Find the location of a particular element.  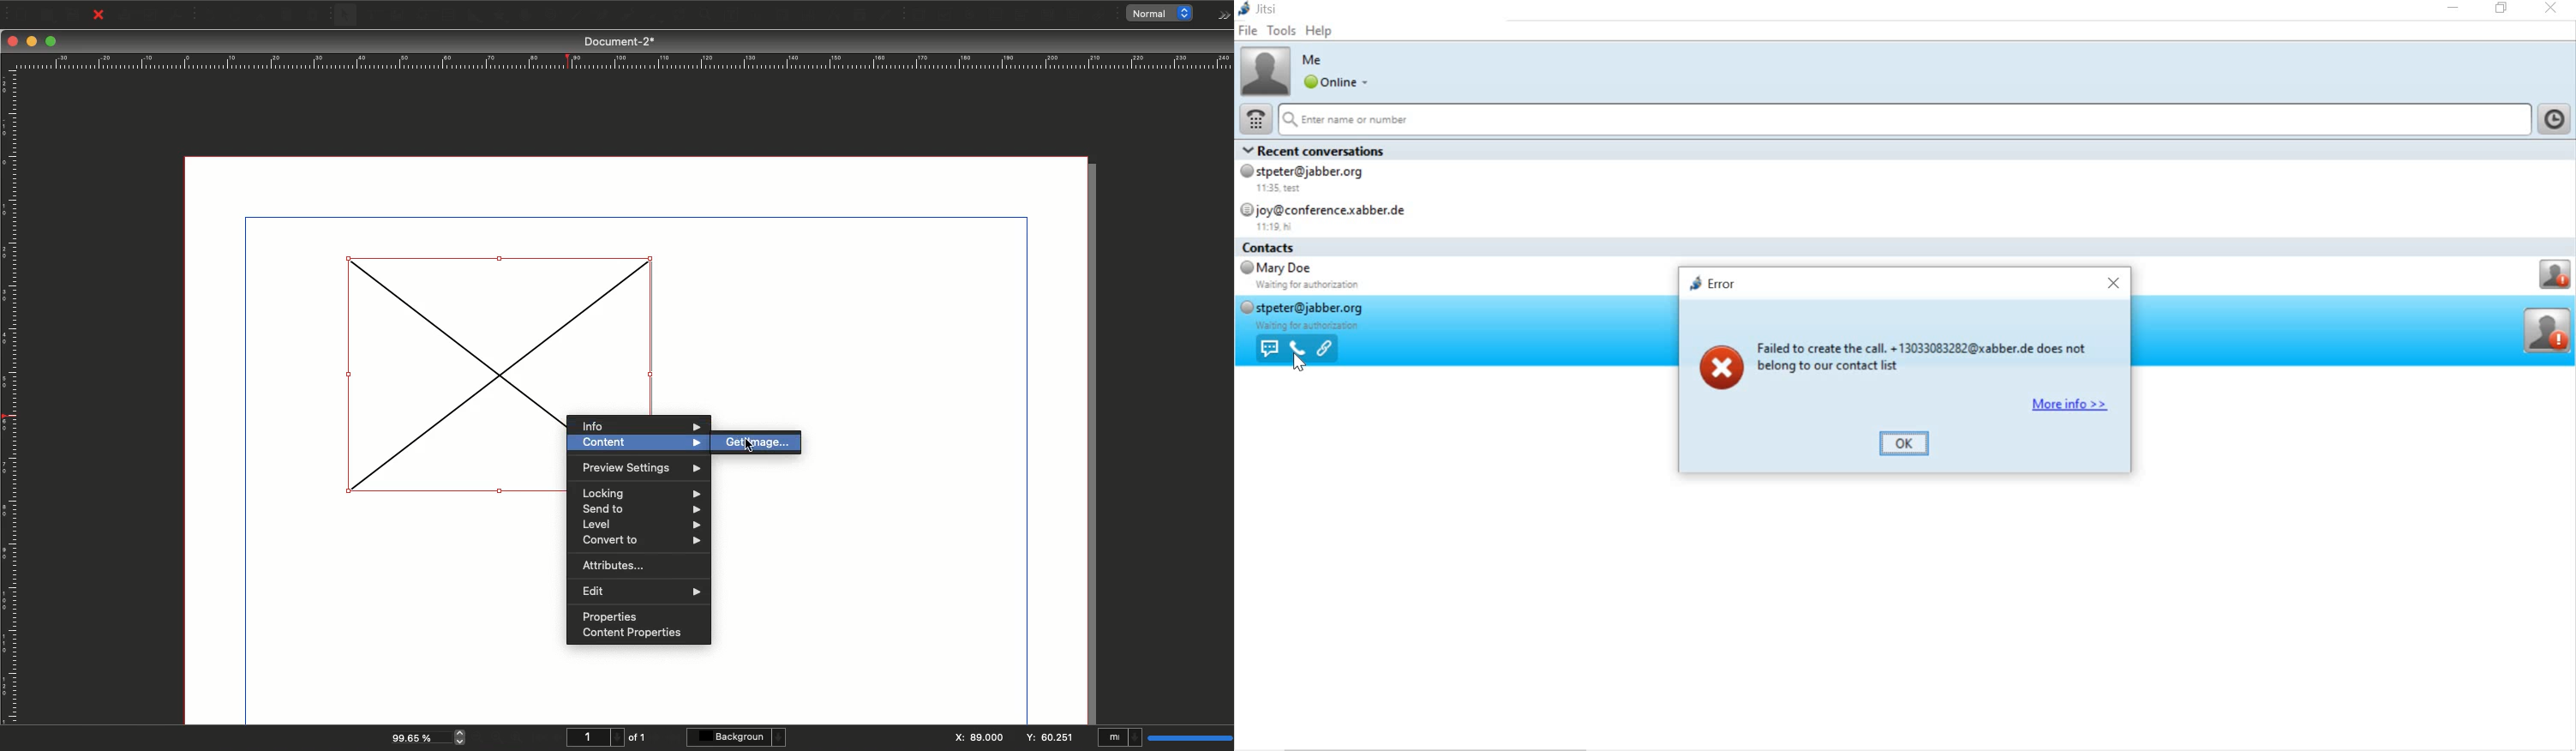

Get Image... is located at coordinates (760, 444).